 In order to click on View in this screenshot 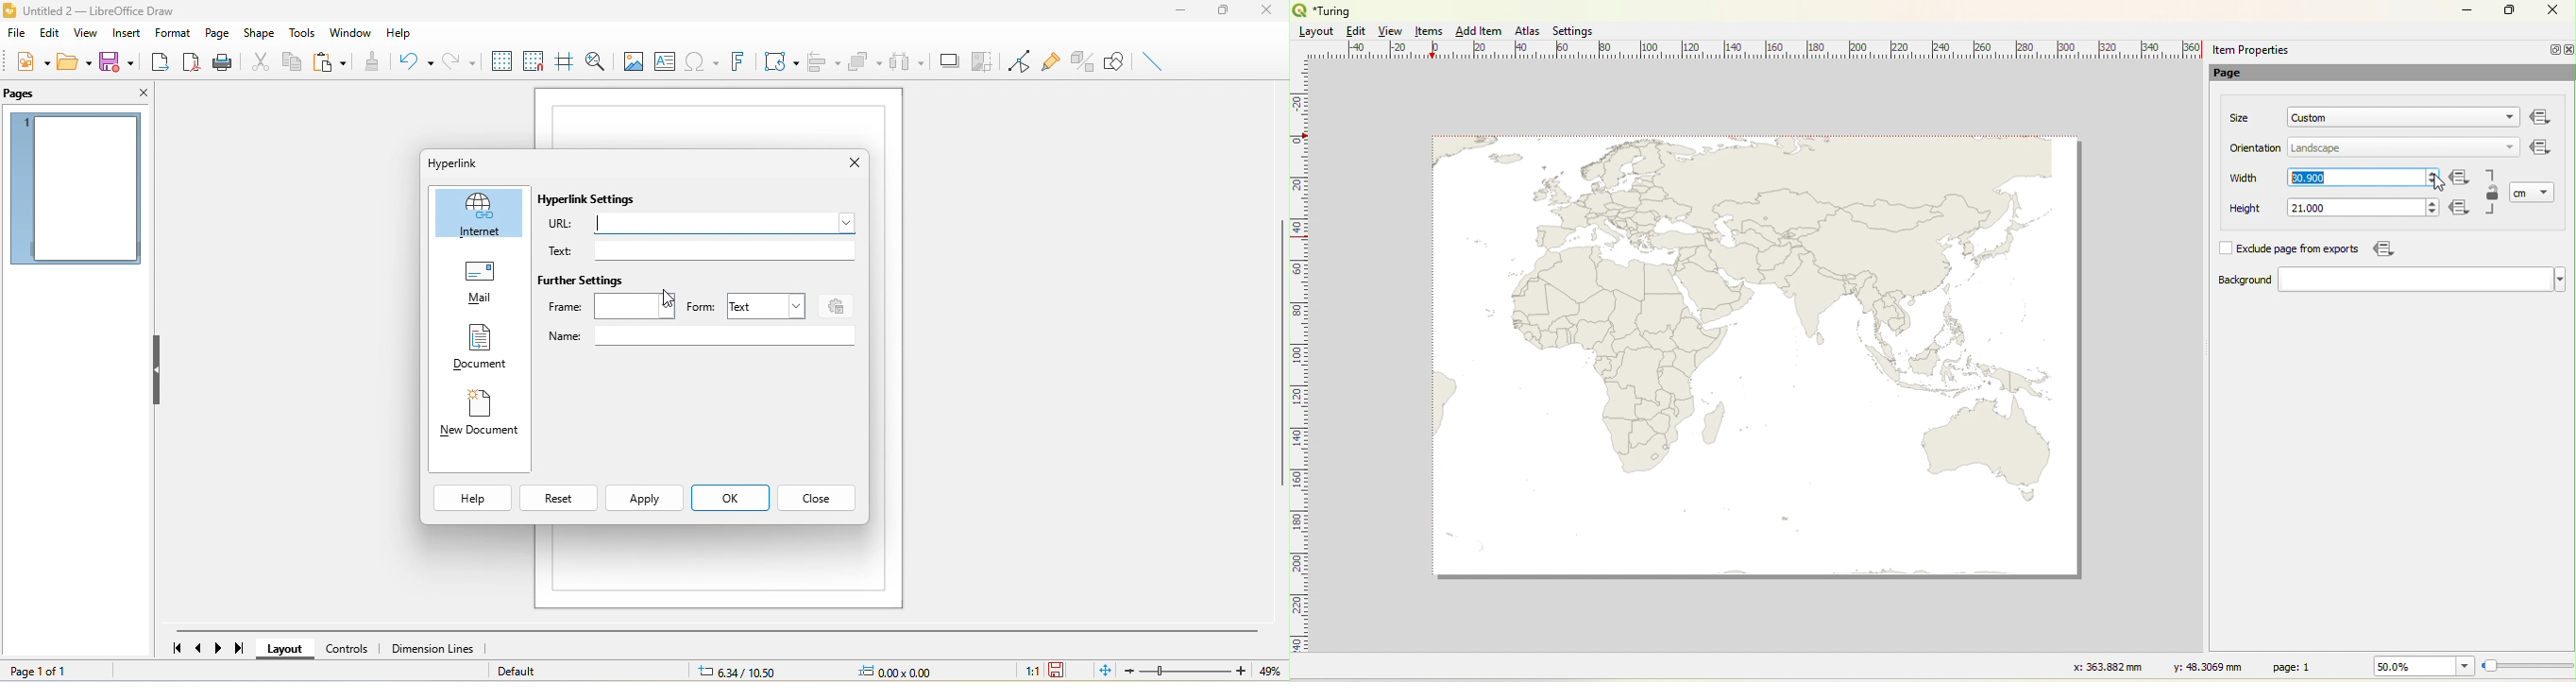, I will do `click(1392, 31)`.